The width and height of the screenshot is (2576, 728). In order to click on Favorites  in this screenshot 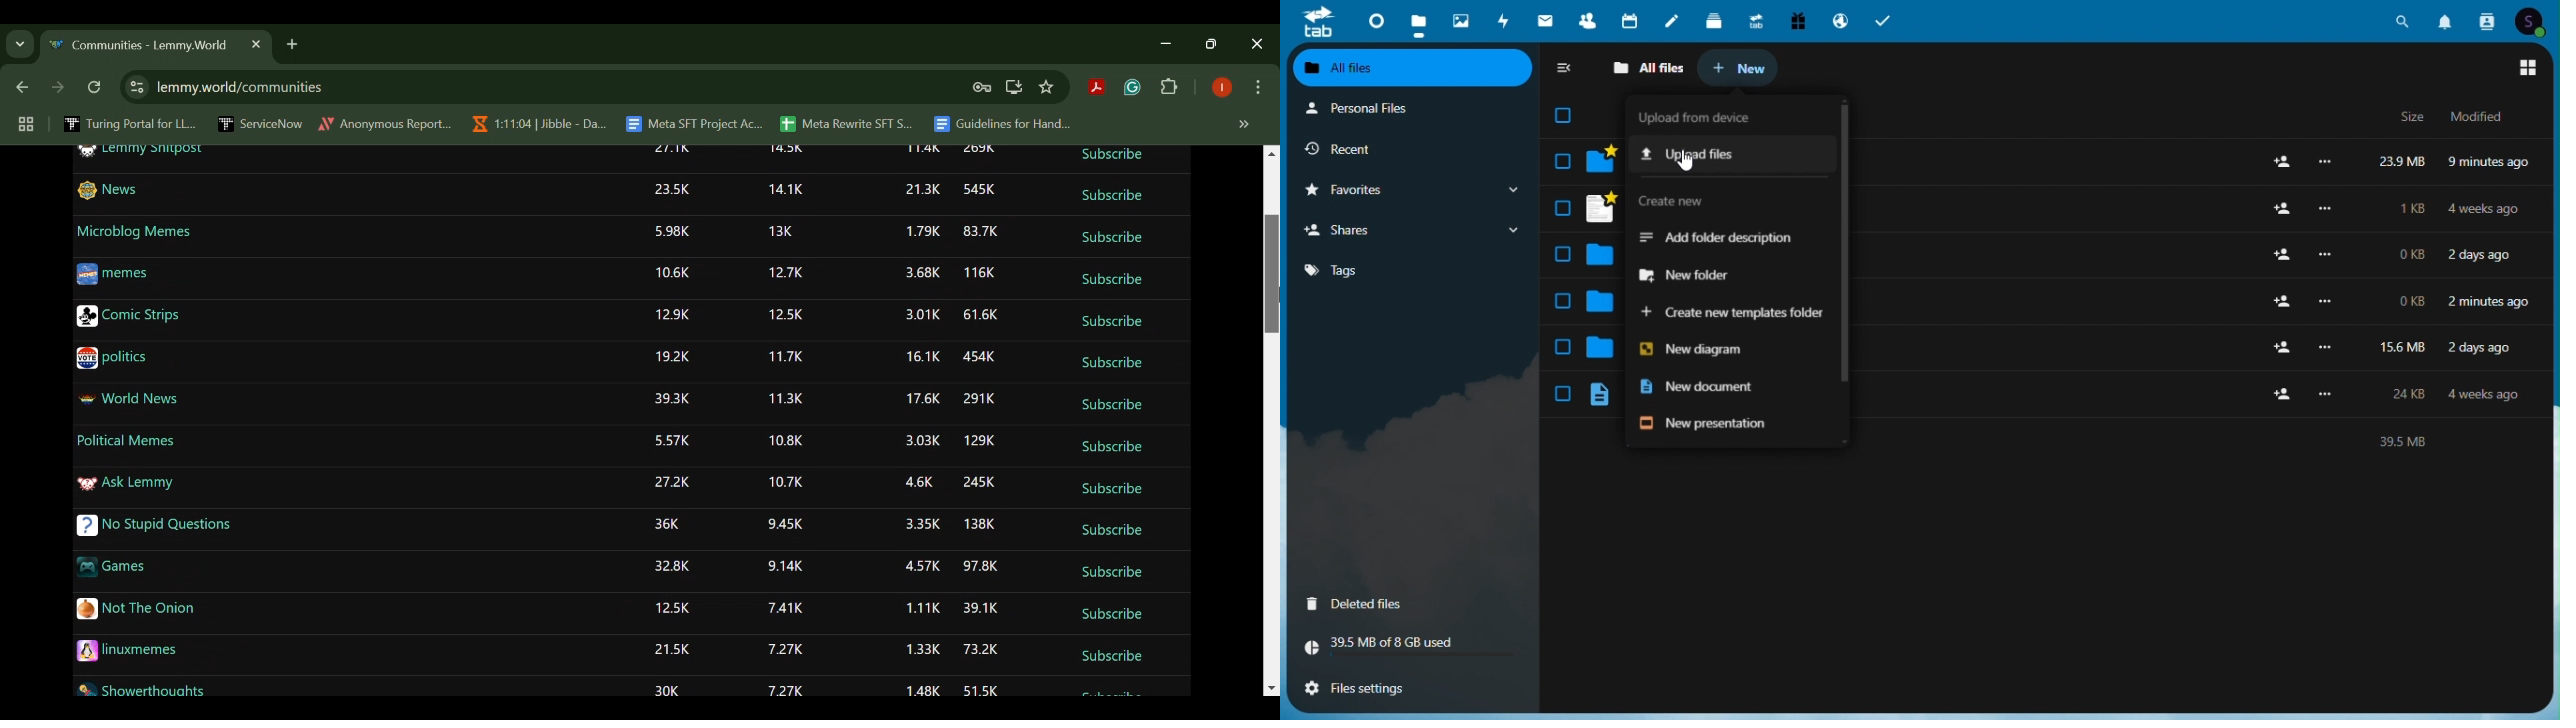, I will do `click(1404, 189)`.